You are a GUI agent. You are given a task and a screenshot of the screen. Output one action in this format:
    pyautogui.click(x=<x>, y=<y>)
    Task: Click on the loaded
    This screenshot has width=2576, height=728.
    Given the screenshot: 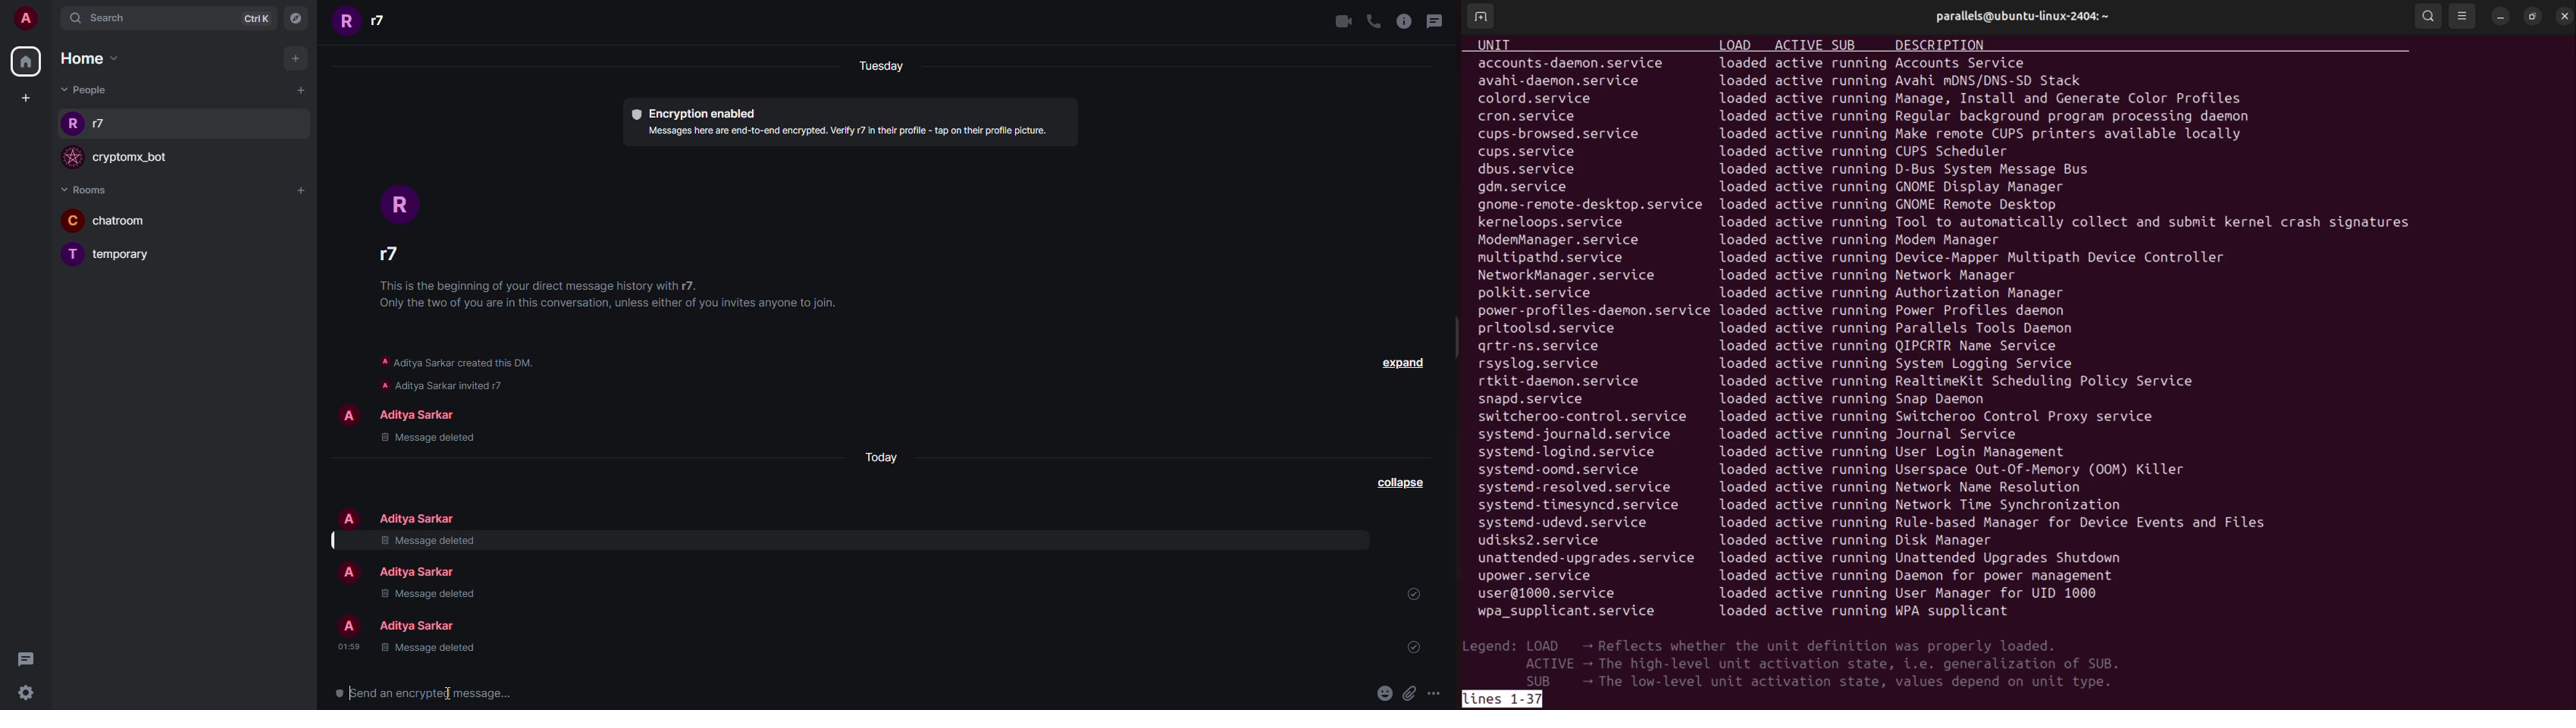 What is the action you would take?
    pyautogui.click(x=1743, y=311)
    